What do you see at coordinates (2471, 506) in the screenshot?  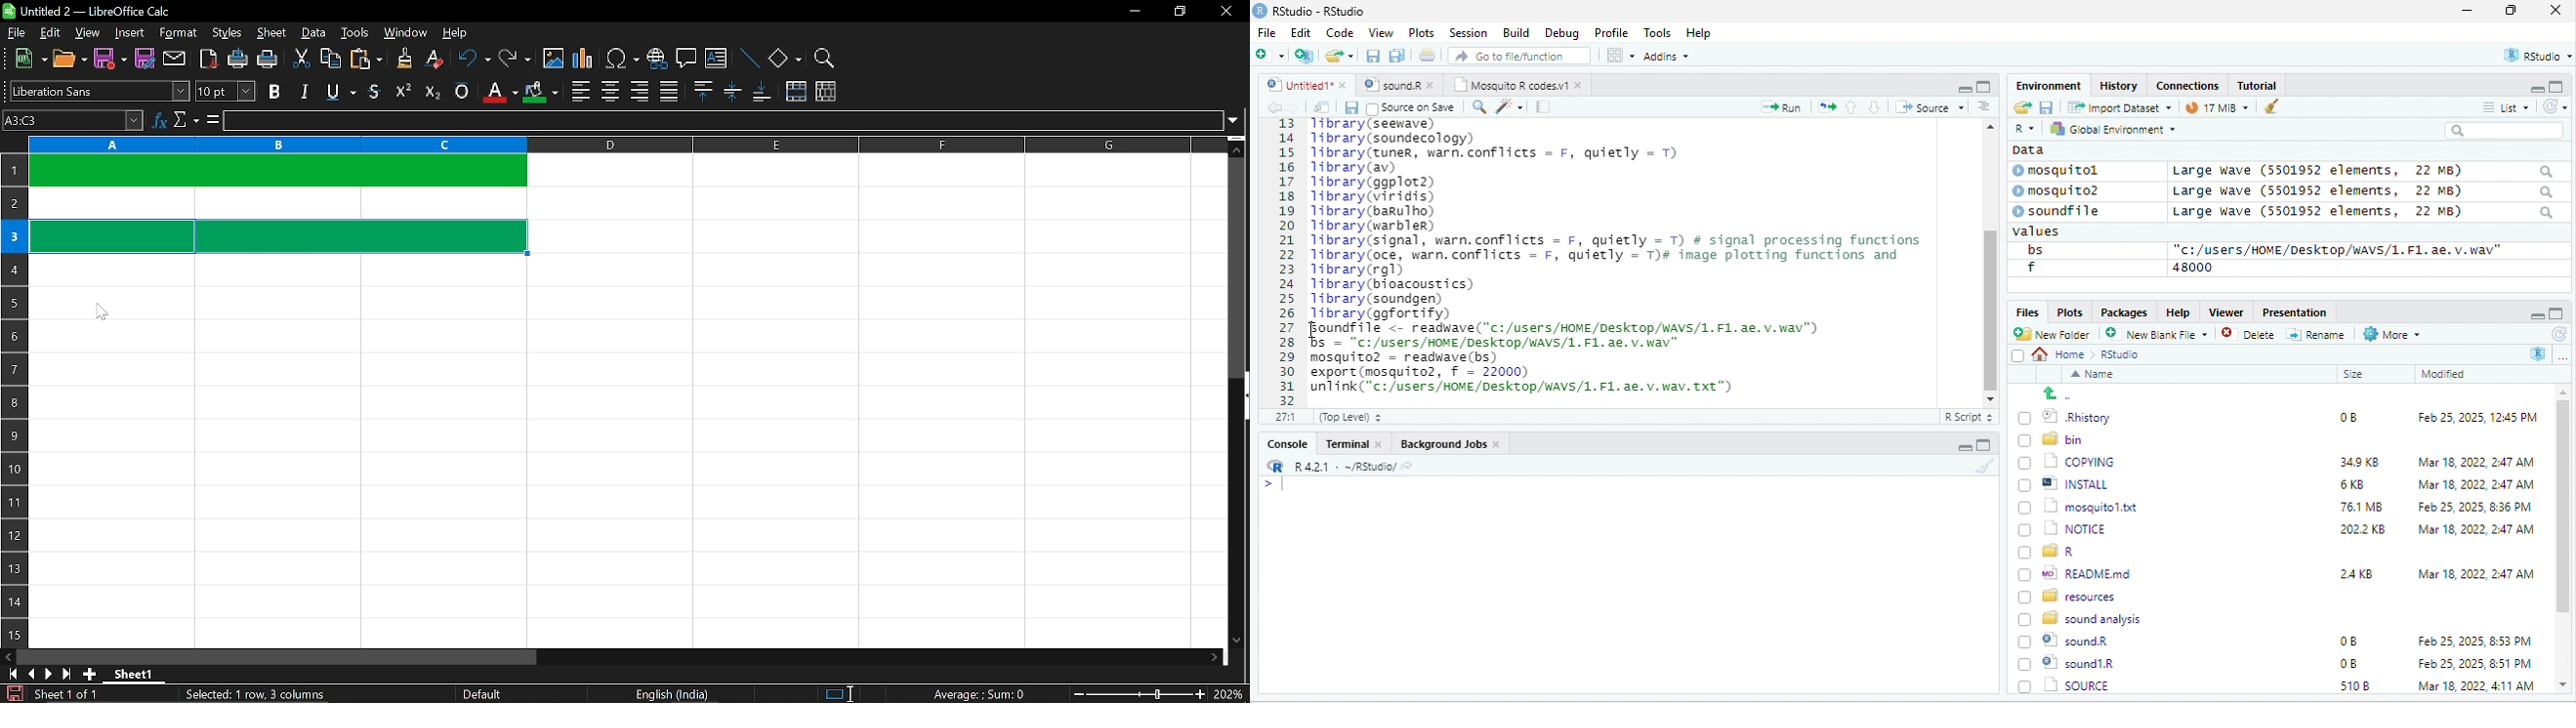 I see `Feb 25, 2025, 8:36 PM` at bounding box center [2471, 506].